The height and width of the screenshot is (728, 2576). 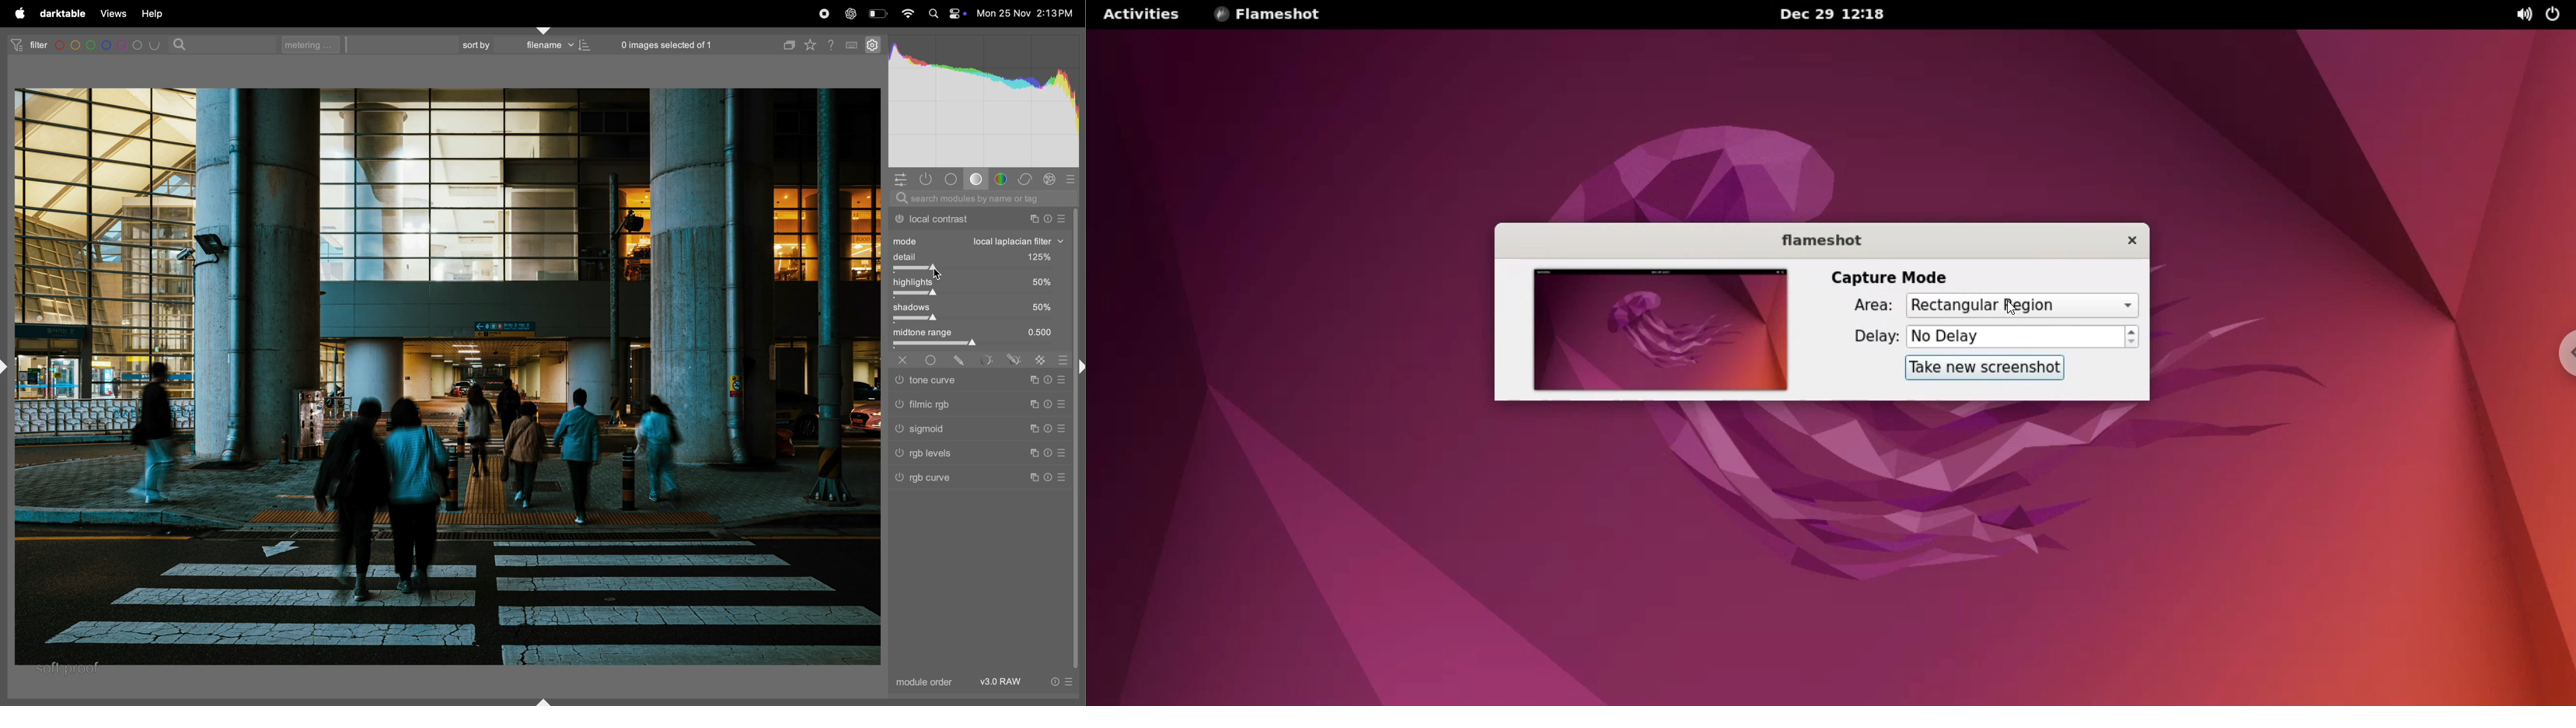 I want to click on filename, so click(x=554, y=46).